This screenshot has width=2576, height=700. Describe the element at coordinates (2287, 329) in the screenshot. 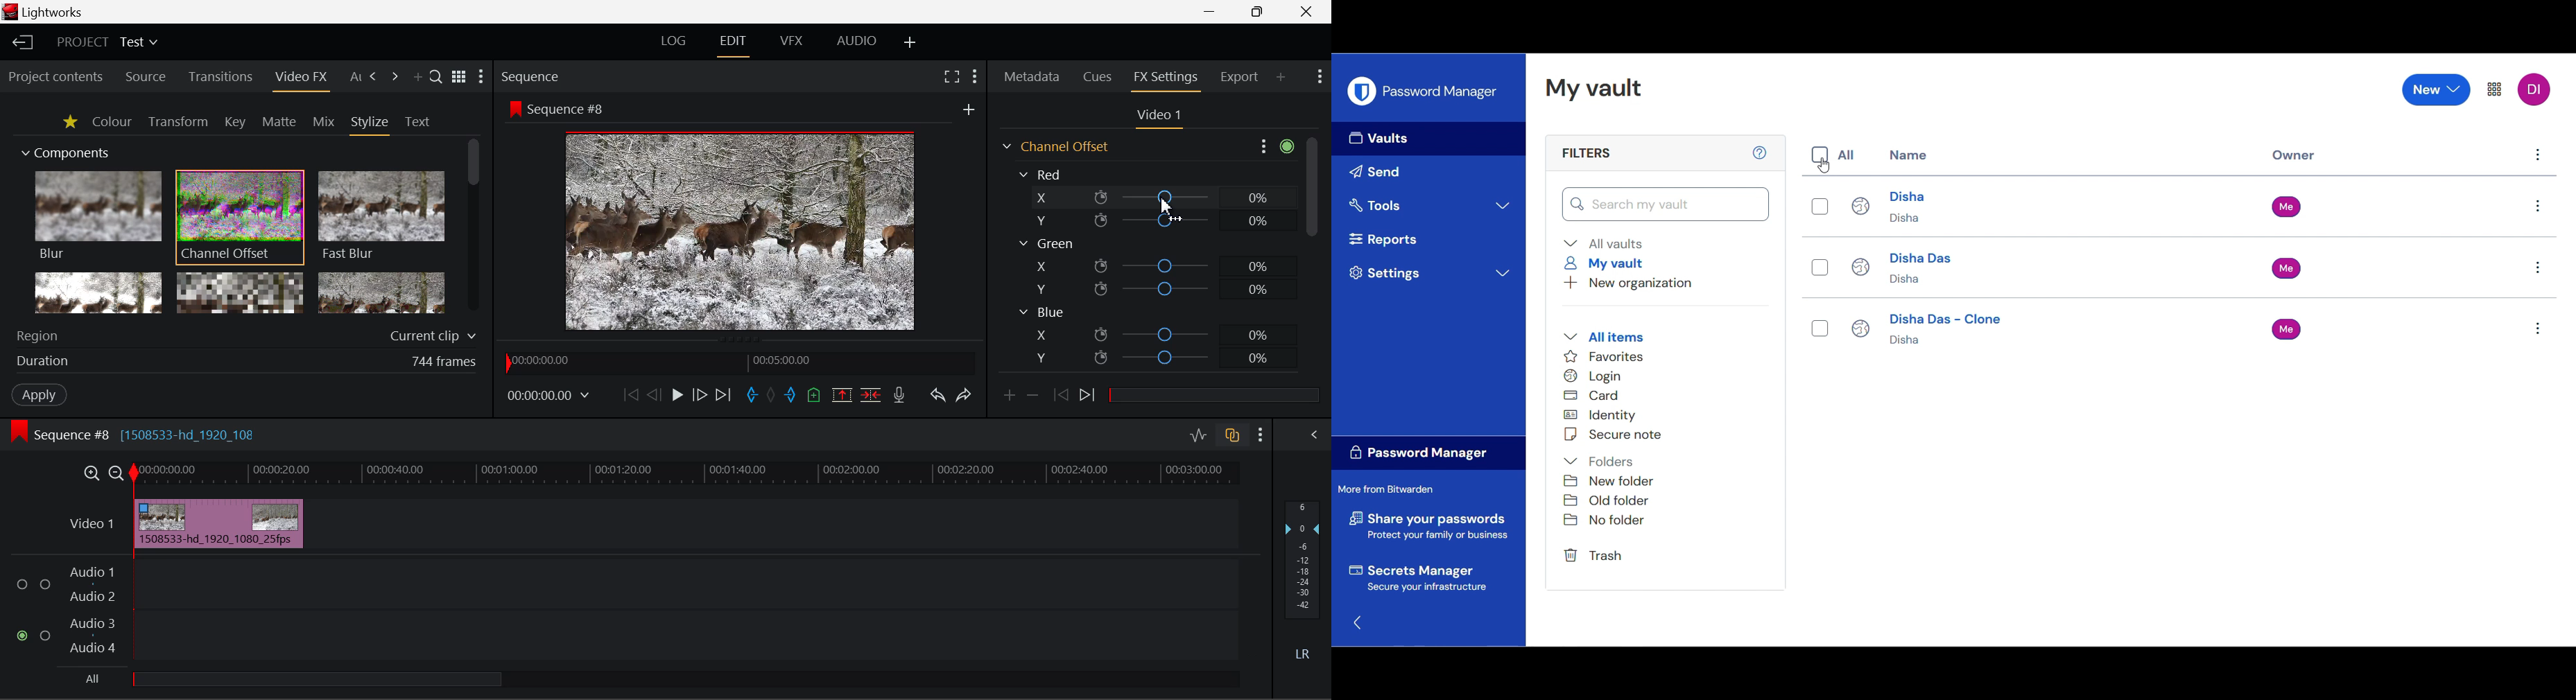

I see `Me` at that location.